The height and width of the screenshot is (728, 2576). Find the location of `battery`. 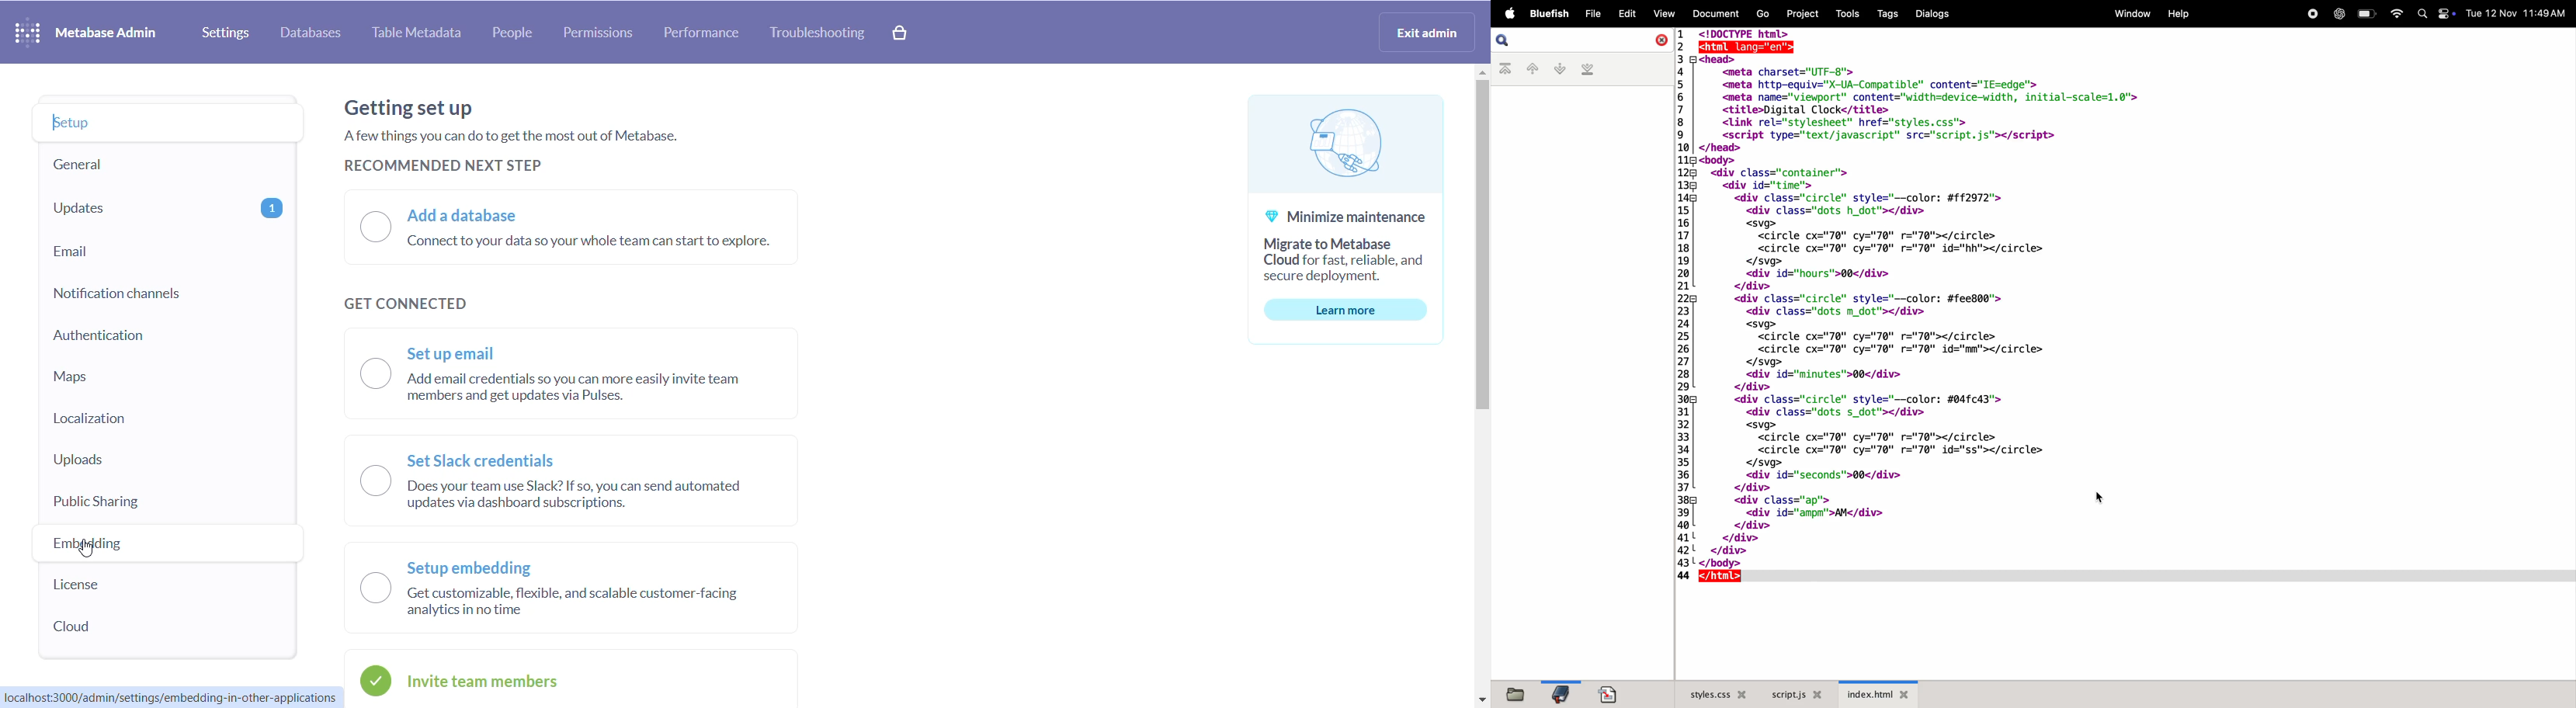

battery is located at coordinates (2366, 13).